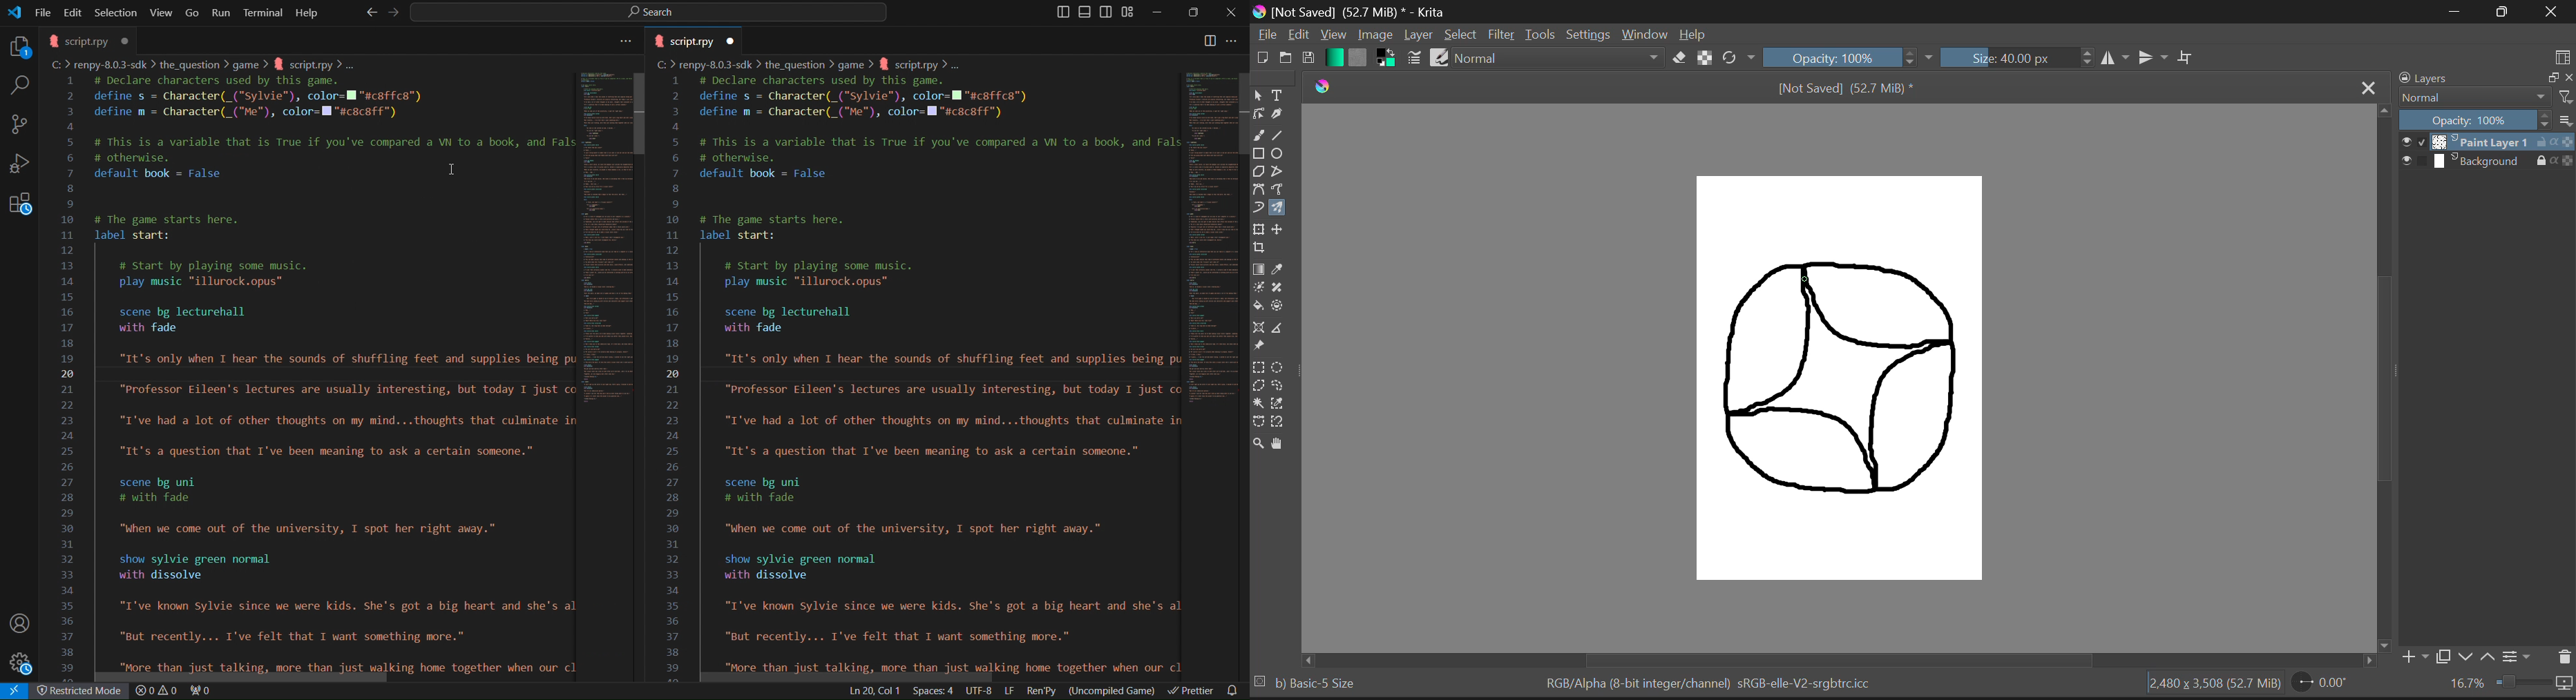  Describe the element at coordinates (1258, 95) in the screenshot. I see `Select` at that location.